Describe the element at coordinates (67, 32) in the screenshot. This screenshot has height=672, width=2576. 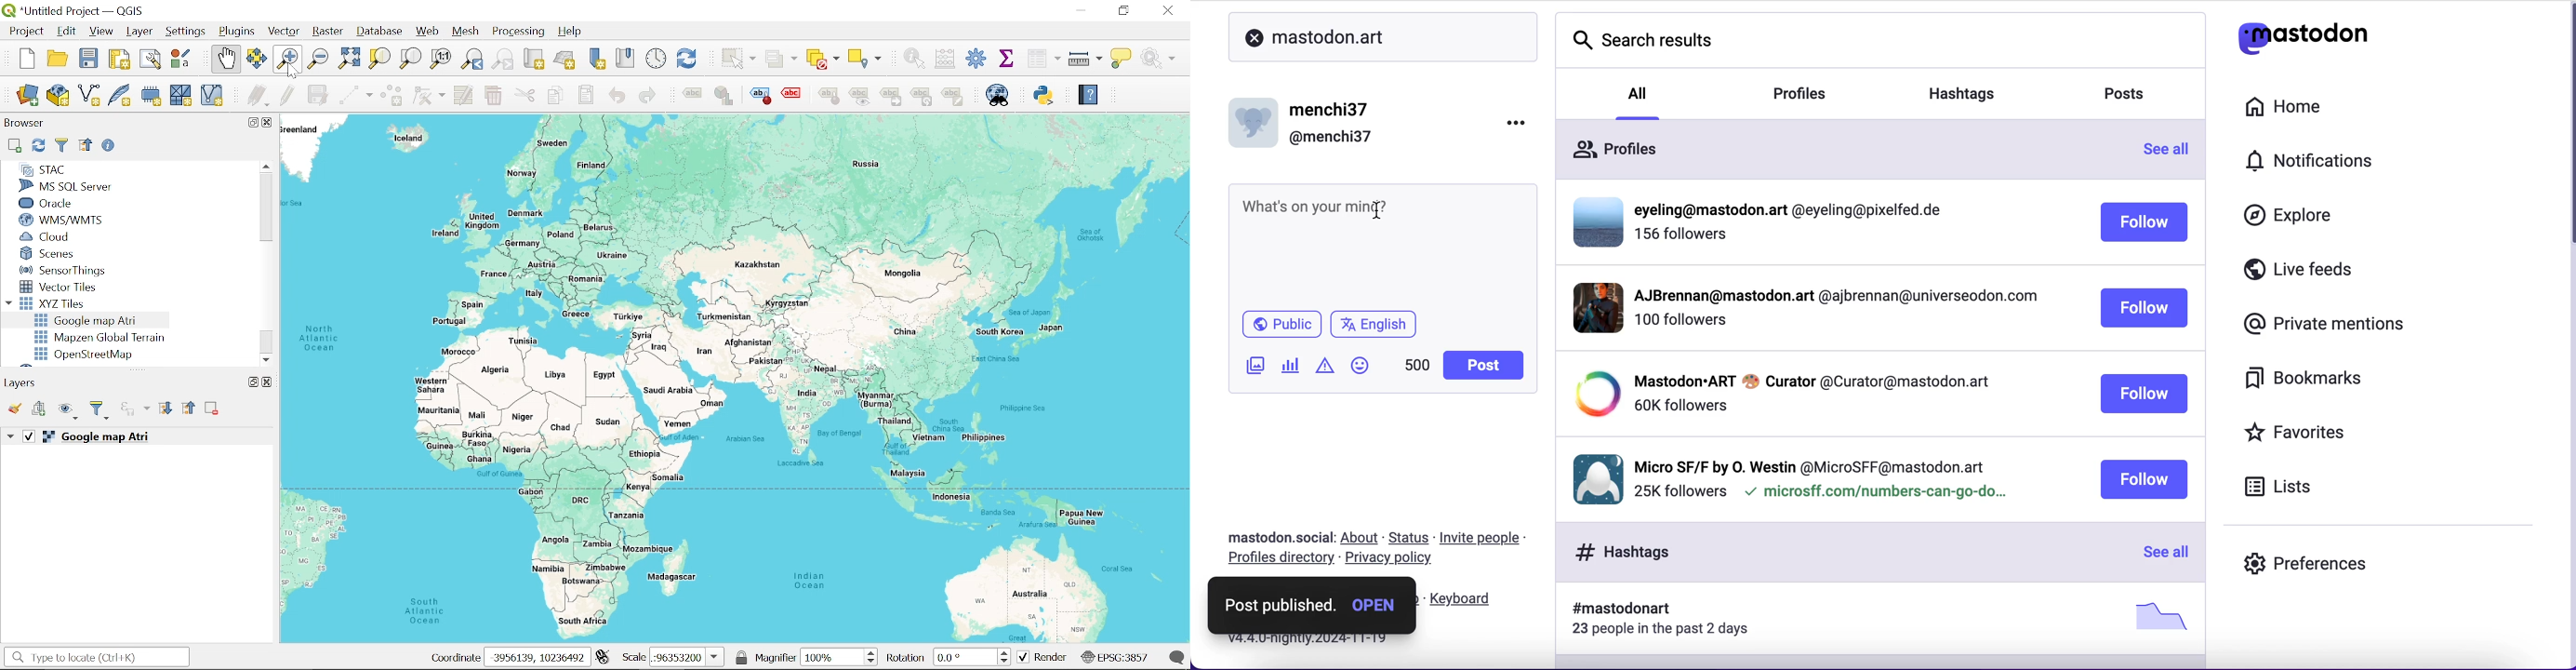
I see `Edit` at that location.